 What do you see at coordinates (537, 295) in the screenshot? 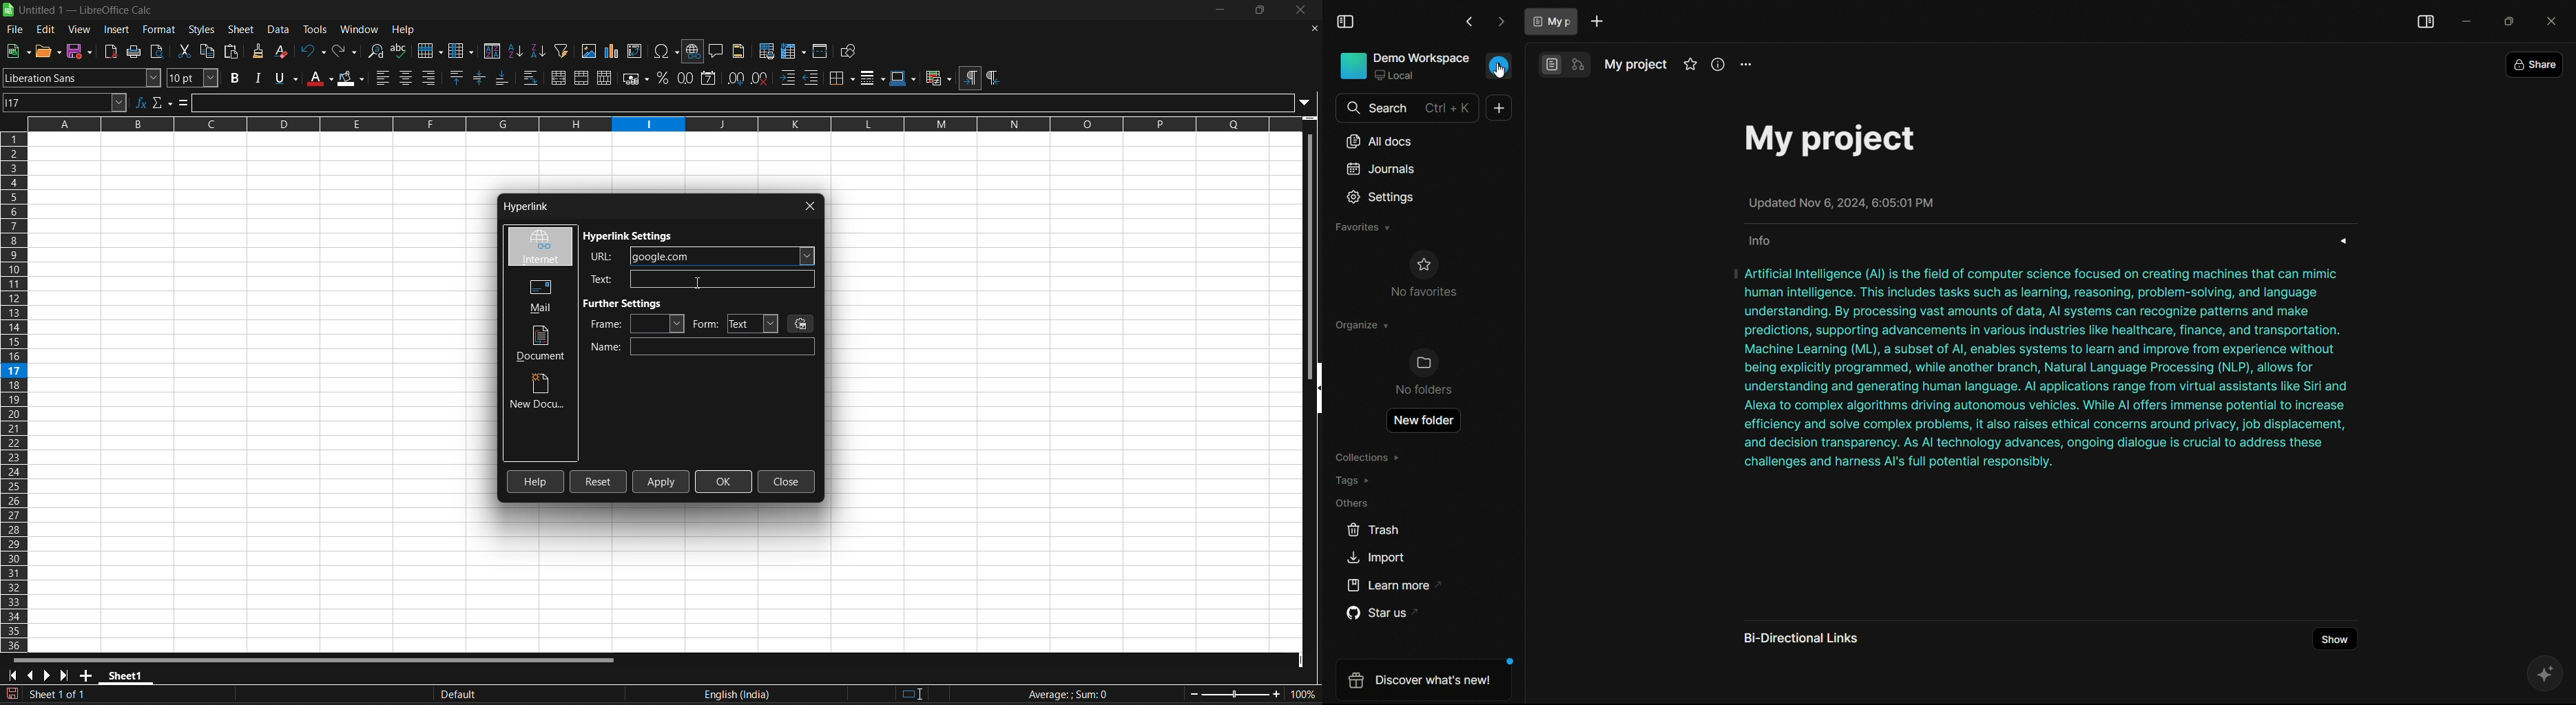
I see `mail` at bounding box center [537, 295].